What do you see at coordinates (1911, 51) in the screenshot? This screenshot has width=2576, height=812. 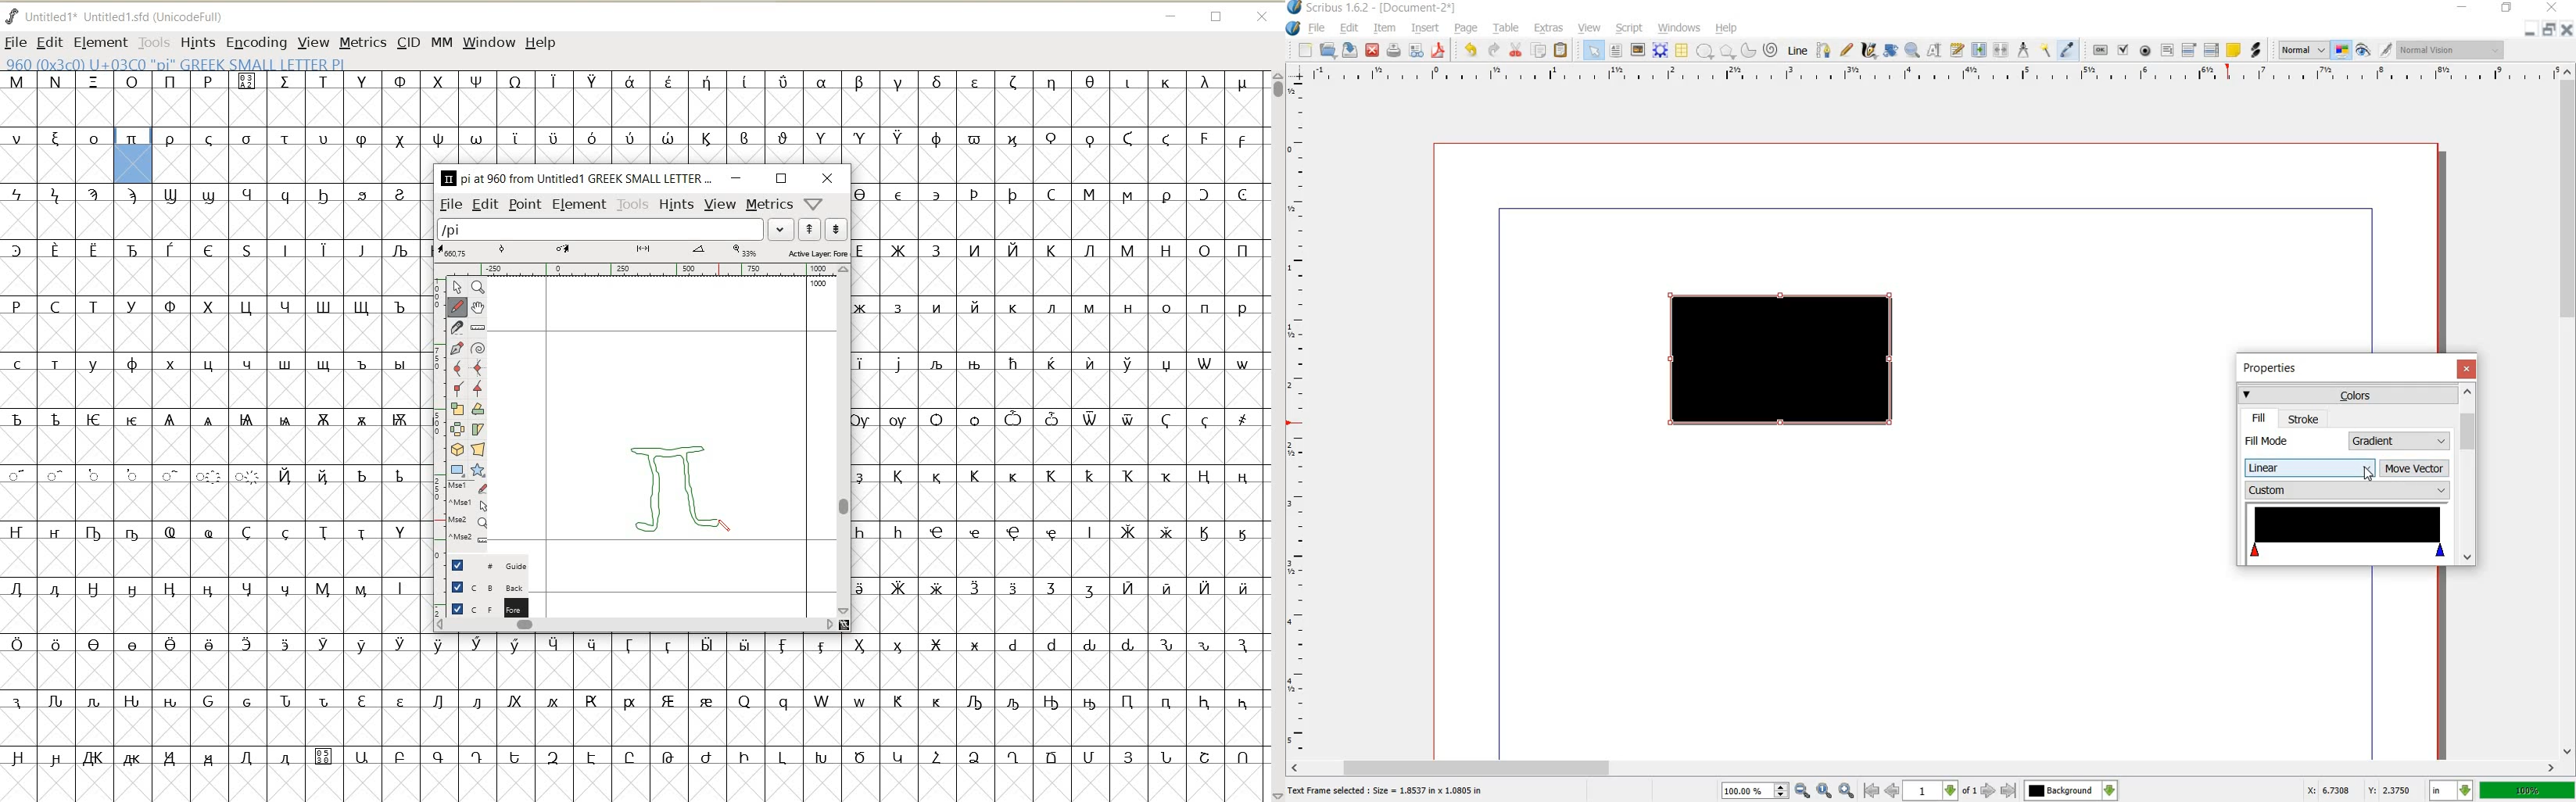 I see `zoom in or out` at bounding box center [1911, 51].